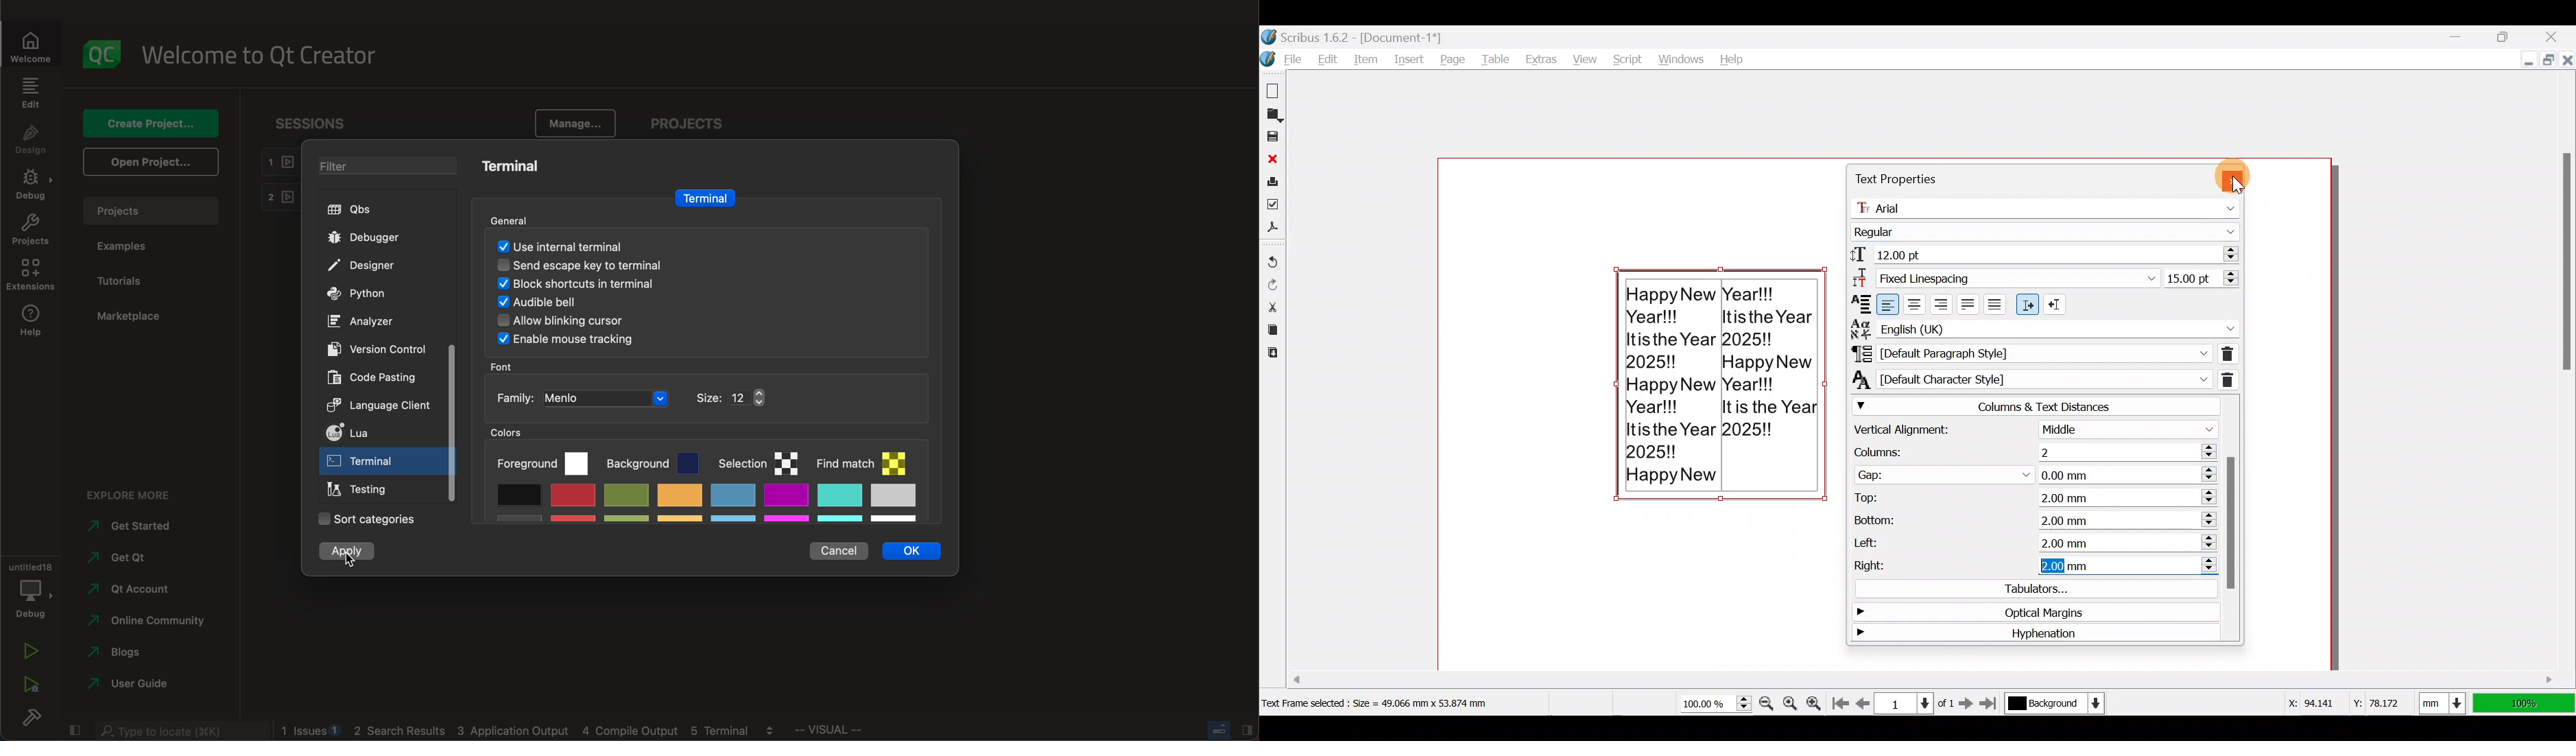  I want to click on Zoom out by the stepping value in tools preferences, so click(1765, 699).